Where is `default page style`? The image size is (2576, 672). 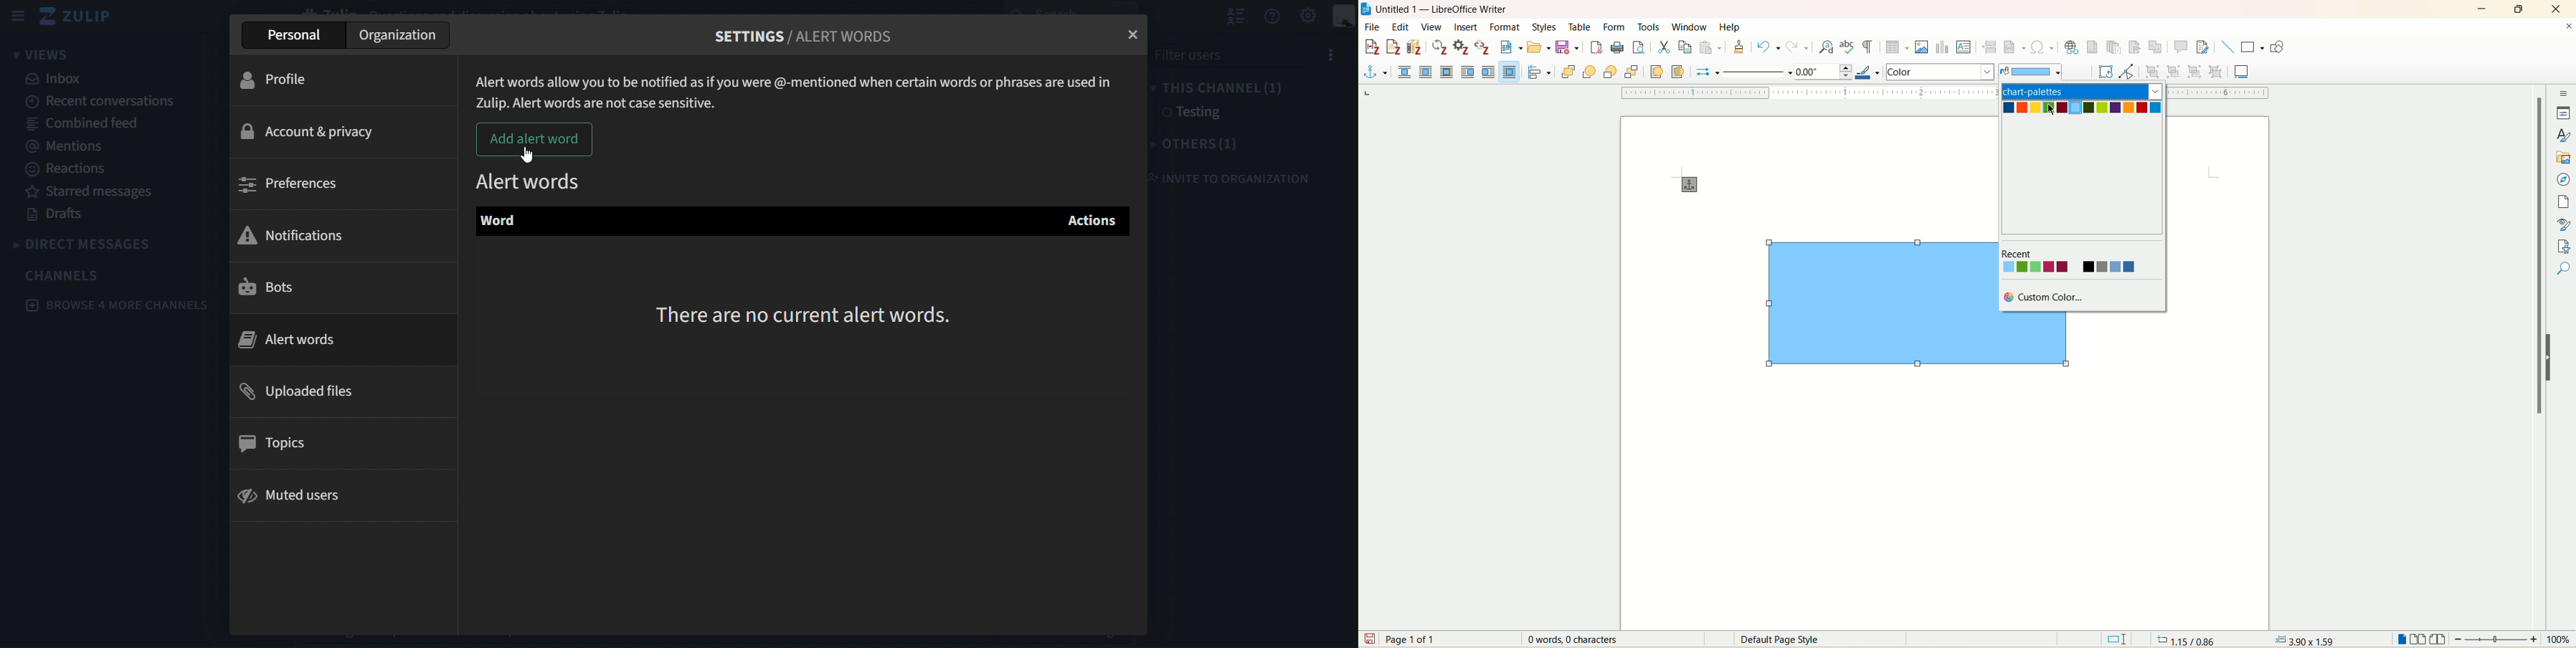 default page style is located at coordinates (1791, 639).